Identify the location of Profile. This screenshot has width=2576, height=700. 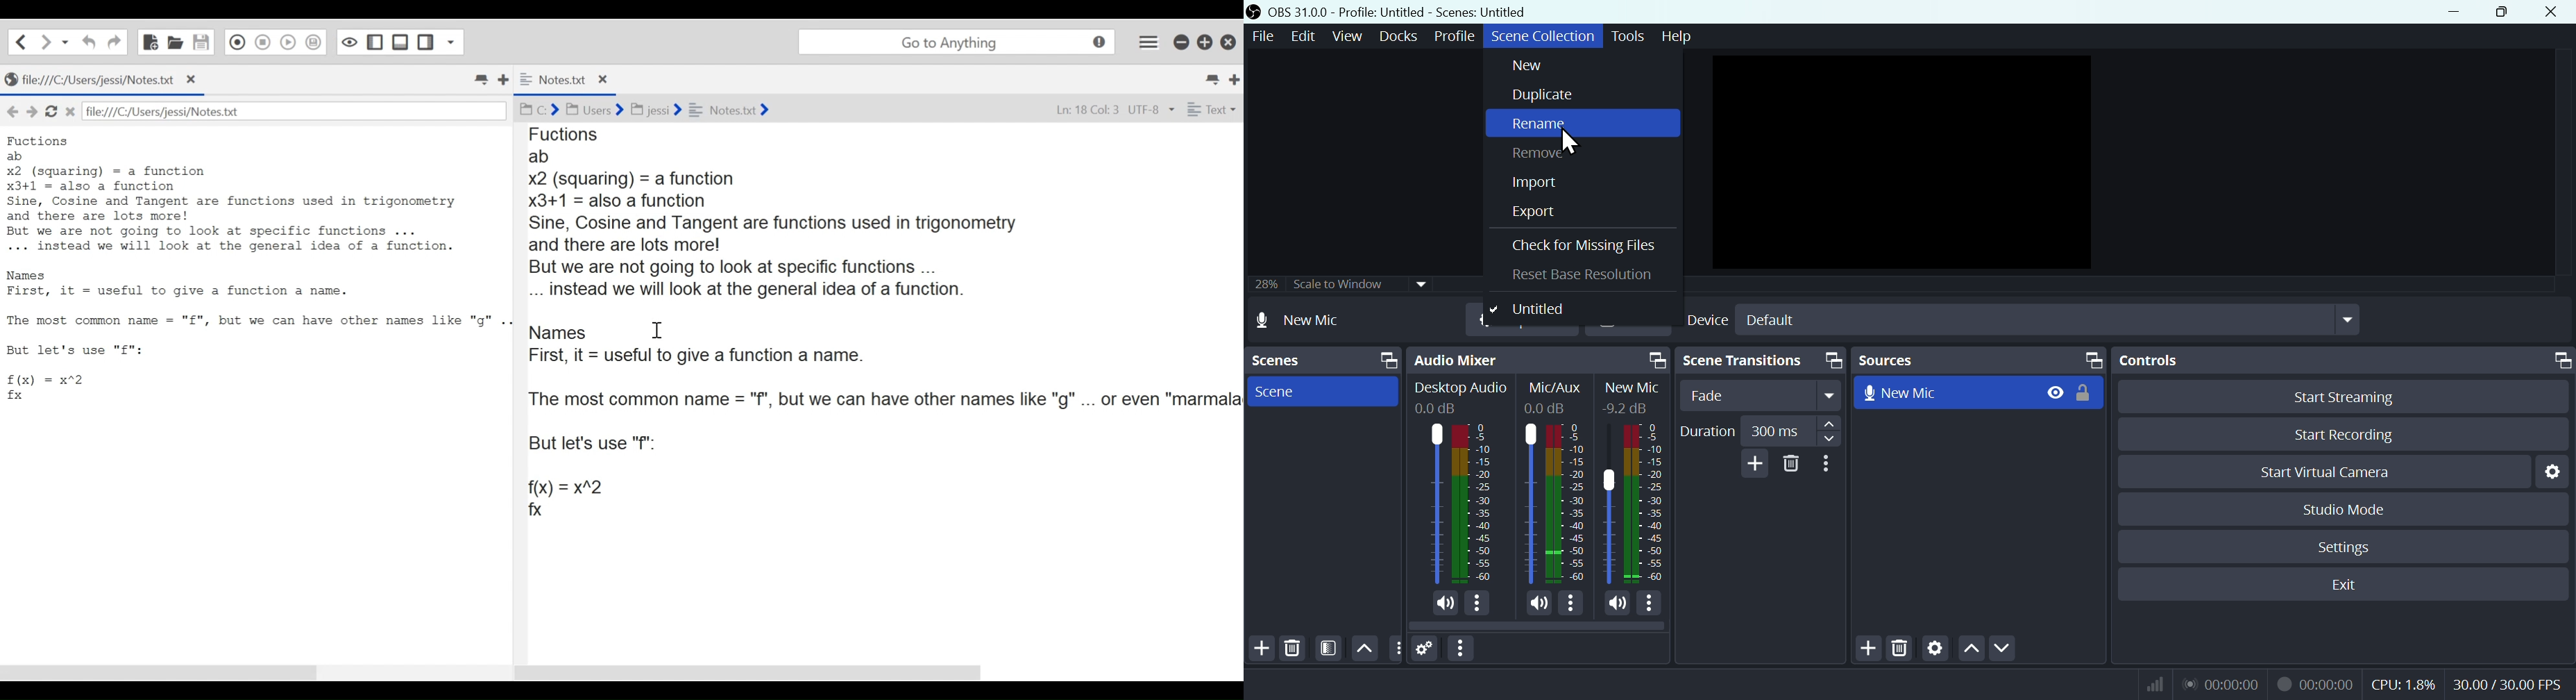
(1452, 38).